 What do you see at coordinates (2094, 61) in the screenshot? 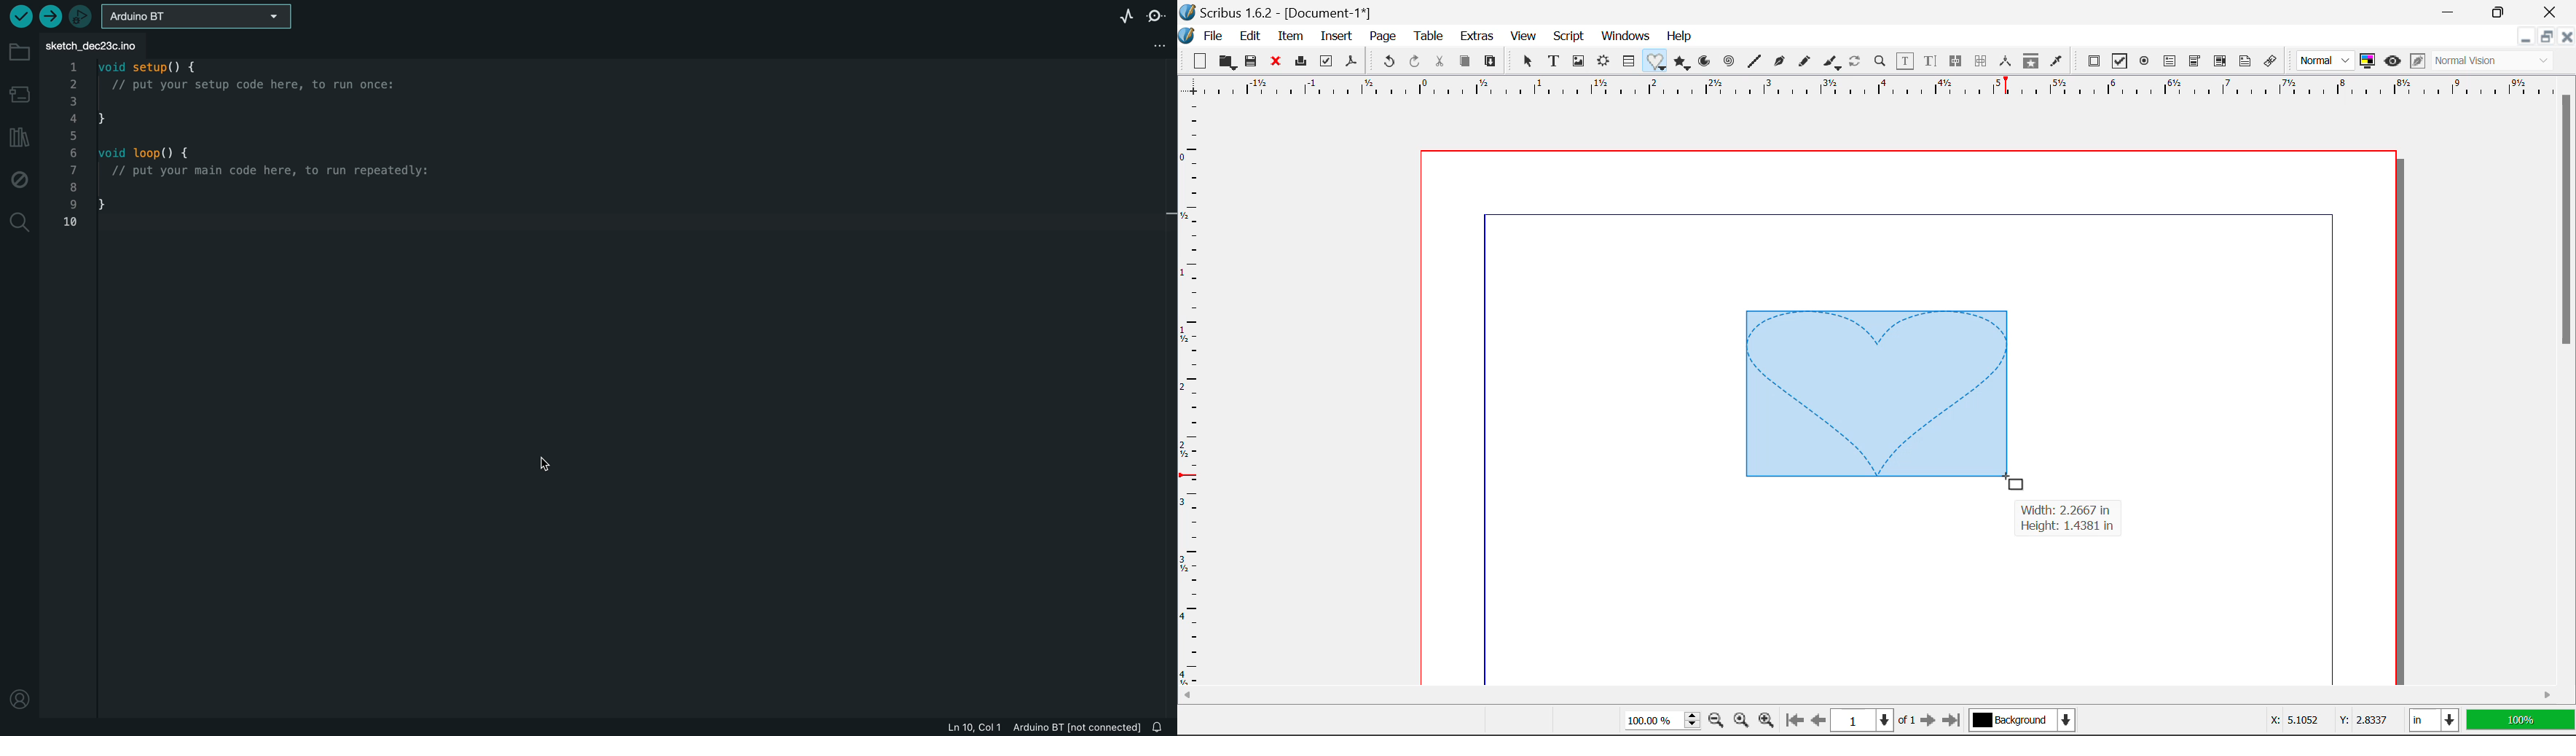
I see `Pdf Push Button` at bounding box center [2094, 61].